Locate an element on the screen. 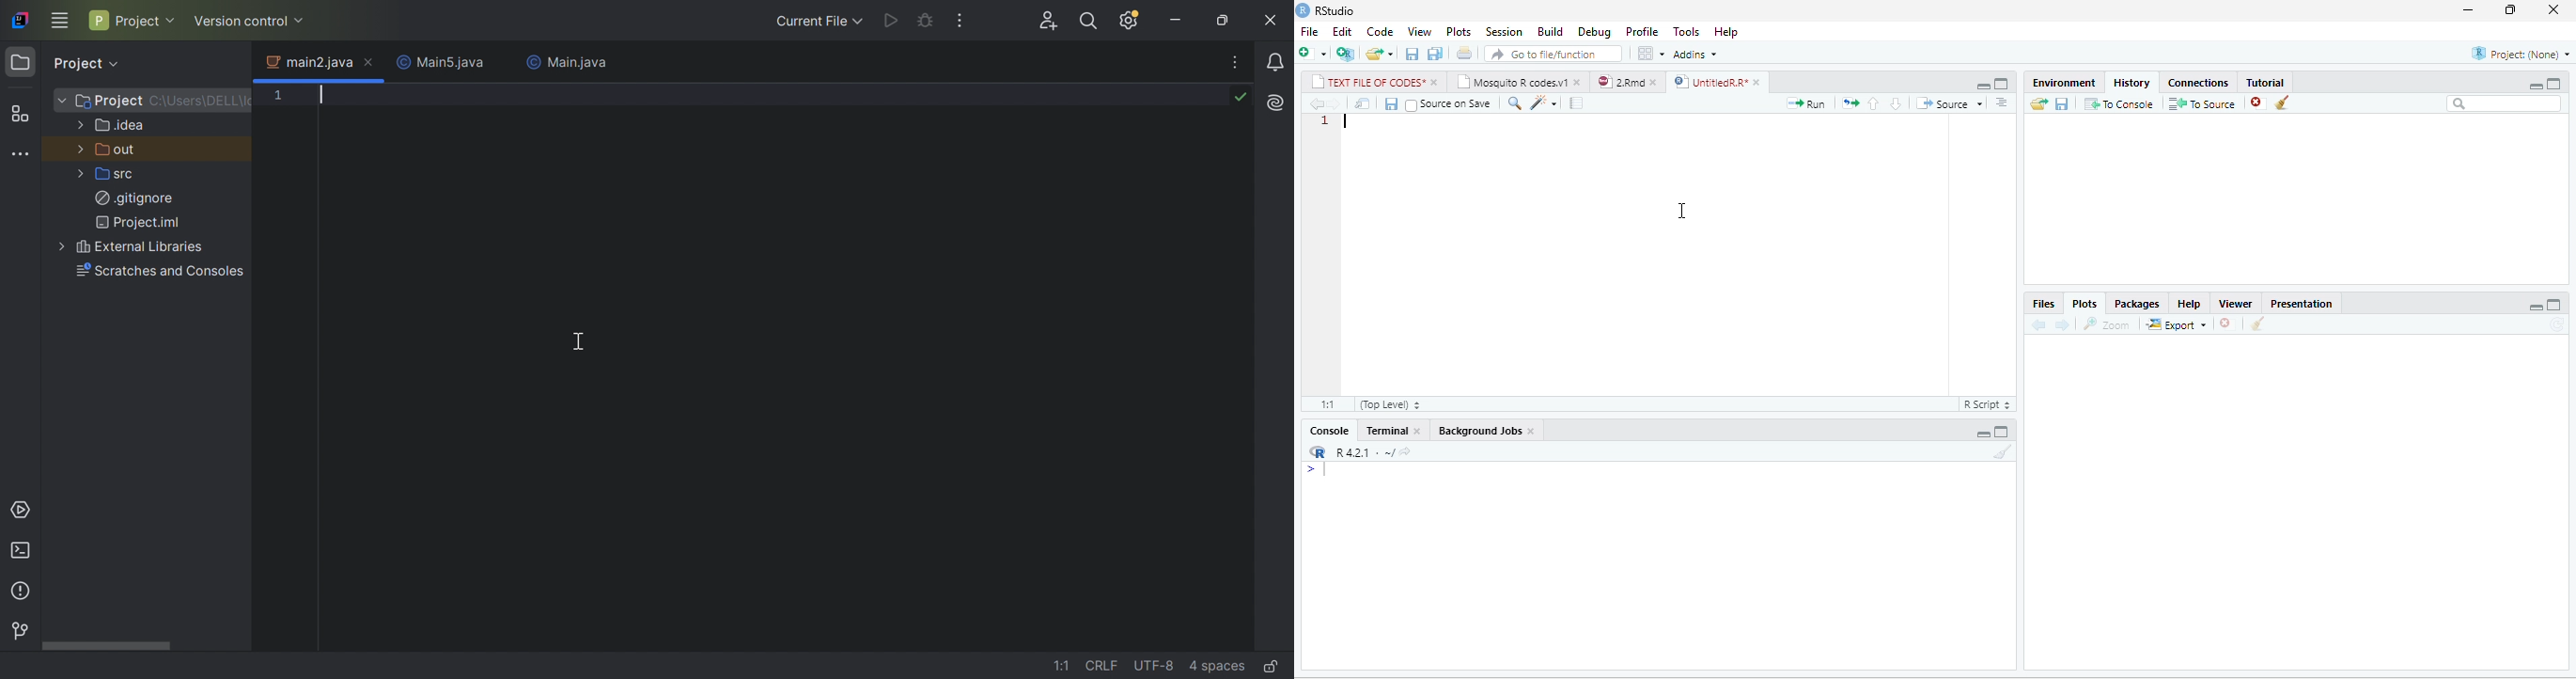 The width and height of the screenshot is (2576, 700). minimize is located at coordinates (2536, 86).